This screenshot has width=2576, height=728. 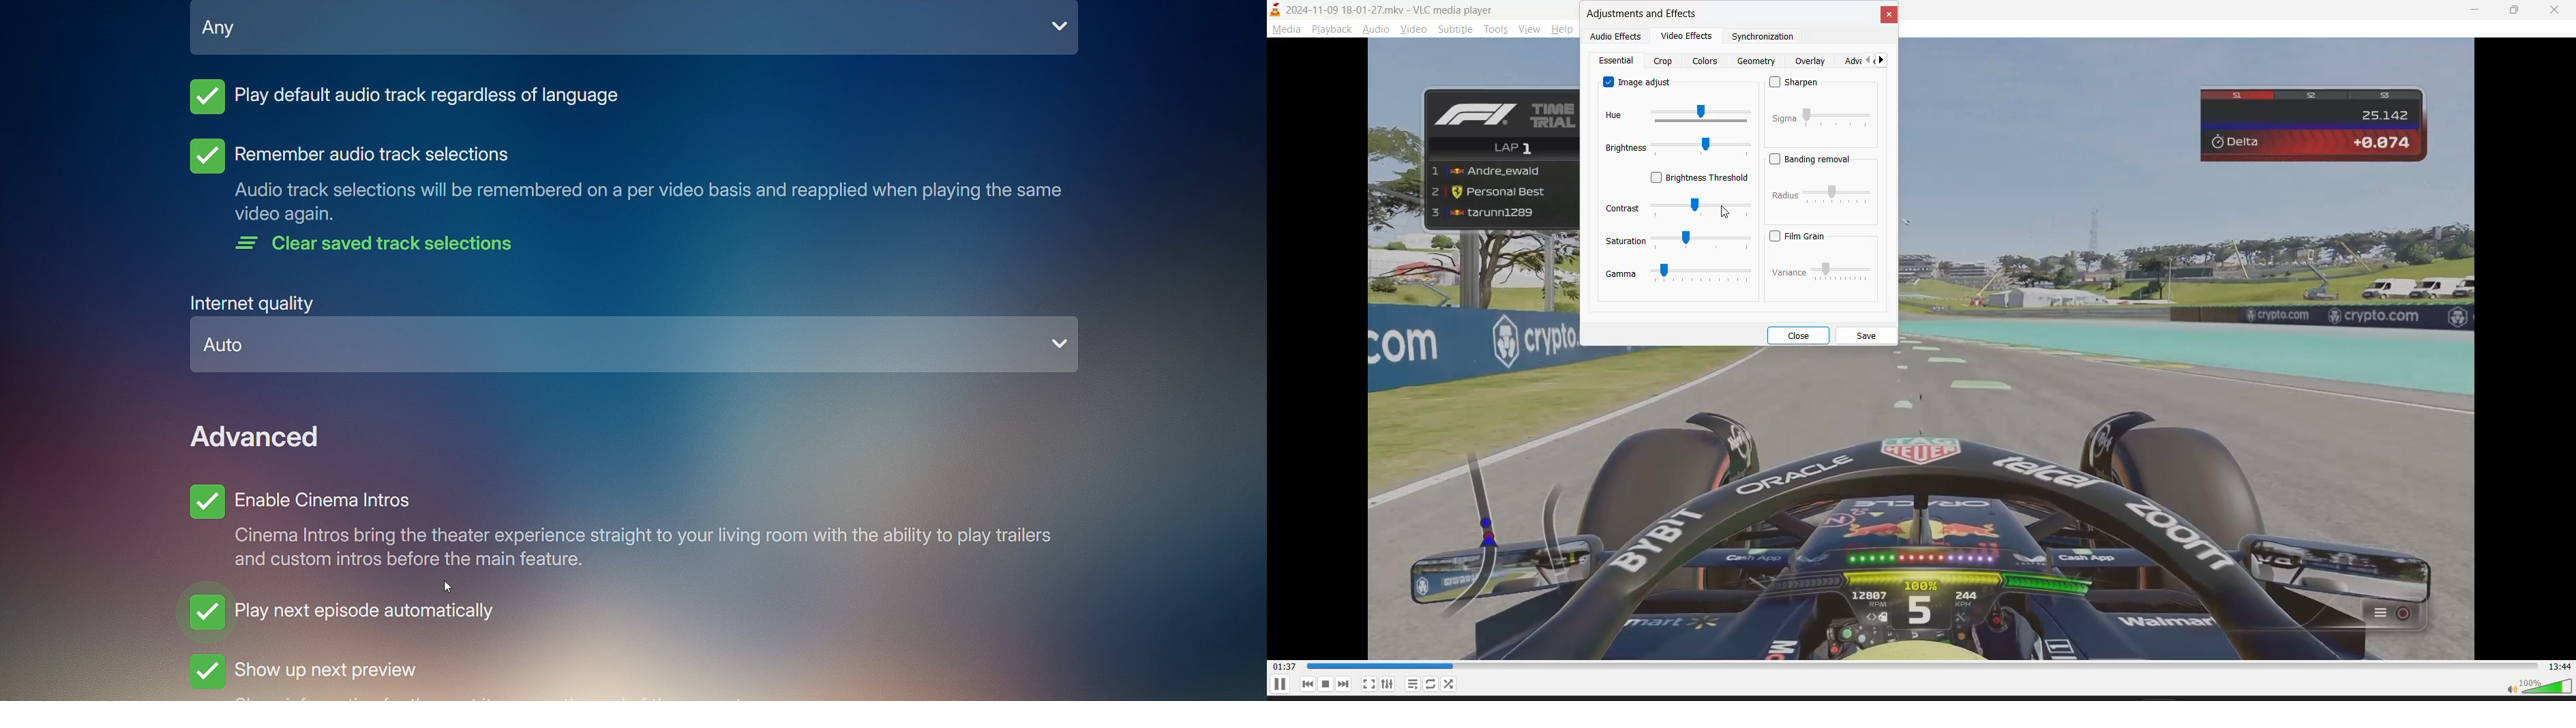 What do you see at coordinates (1698, 179) in the screenshot?
I see `brightness threshold` at bounding box center [1698, 179].